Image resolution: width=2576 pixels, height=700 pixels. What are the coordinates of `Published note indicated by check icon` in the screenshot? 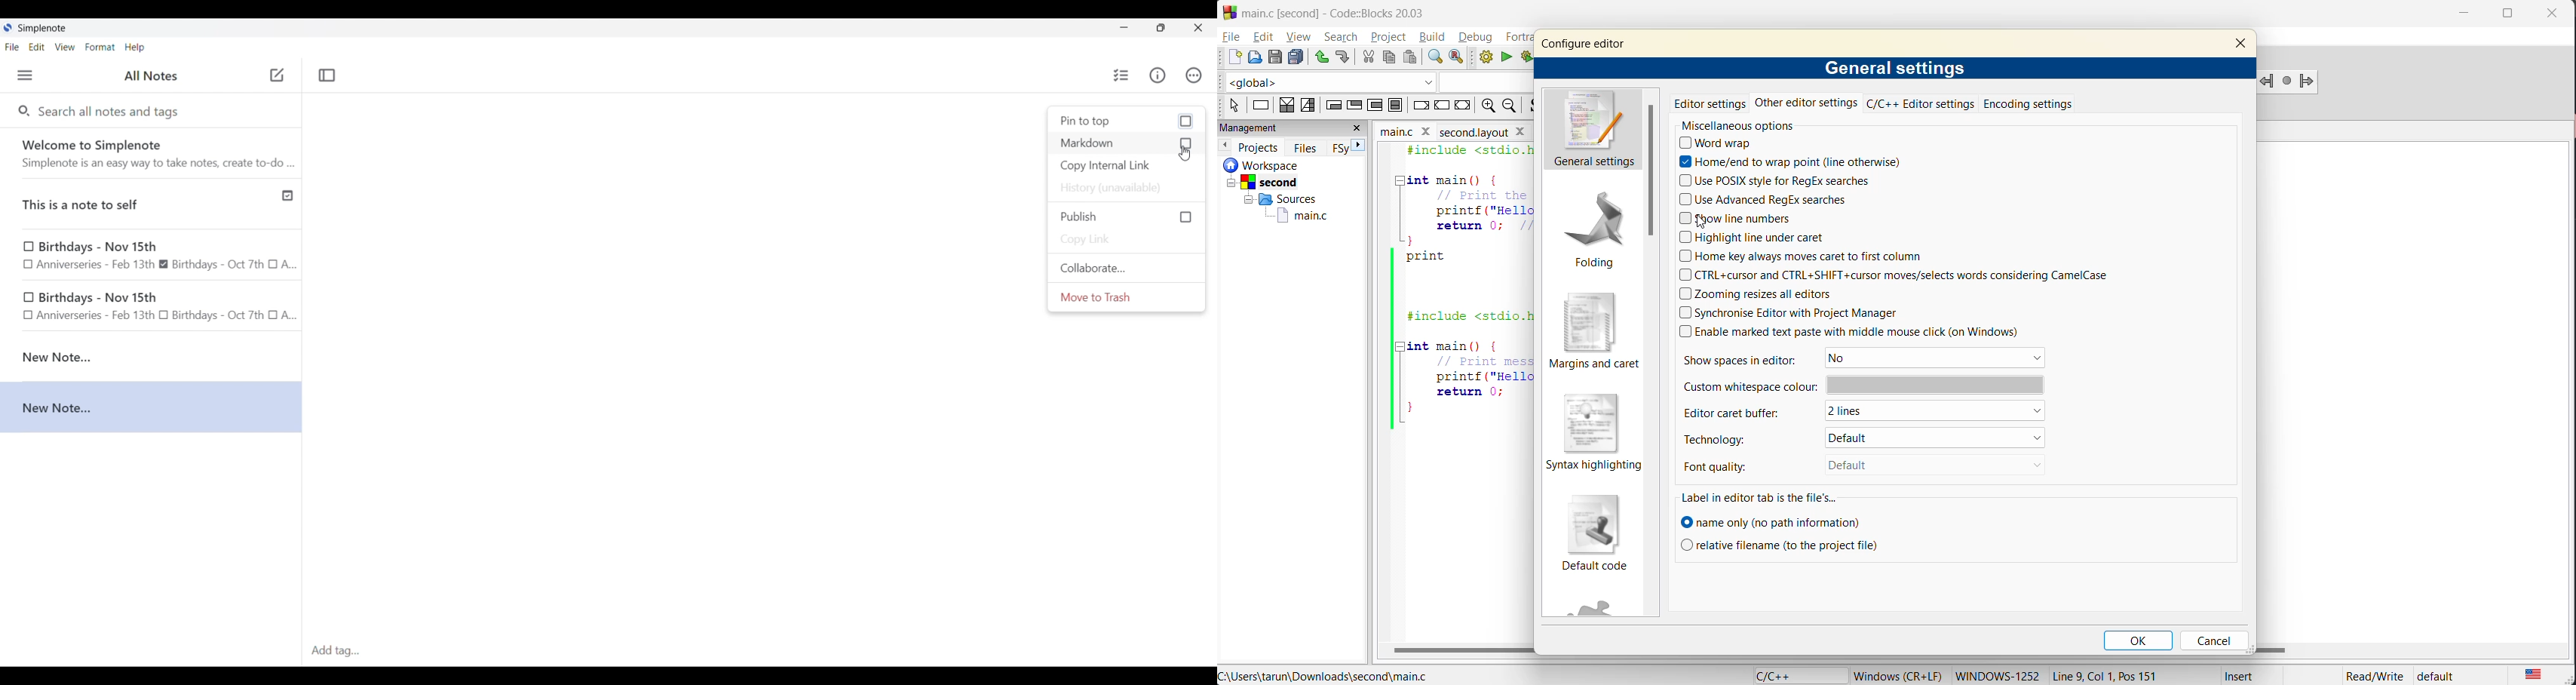 It's located at (152, 204).